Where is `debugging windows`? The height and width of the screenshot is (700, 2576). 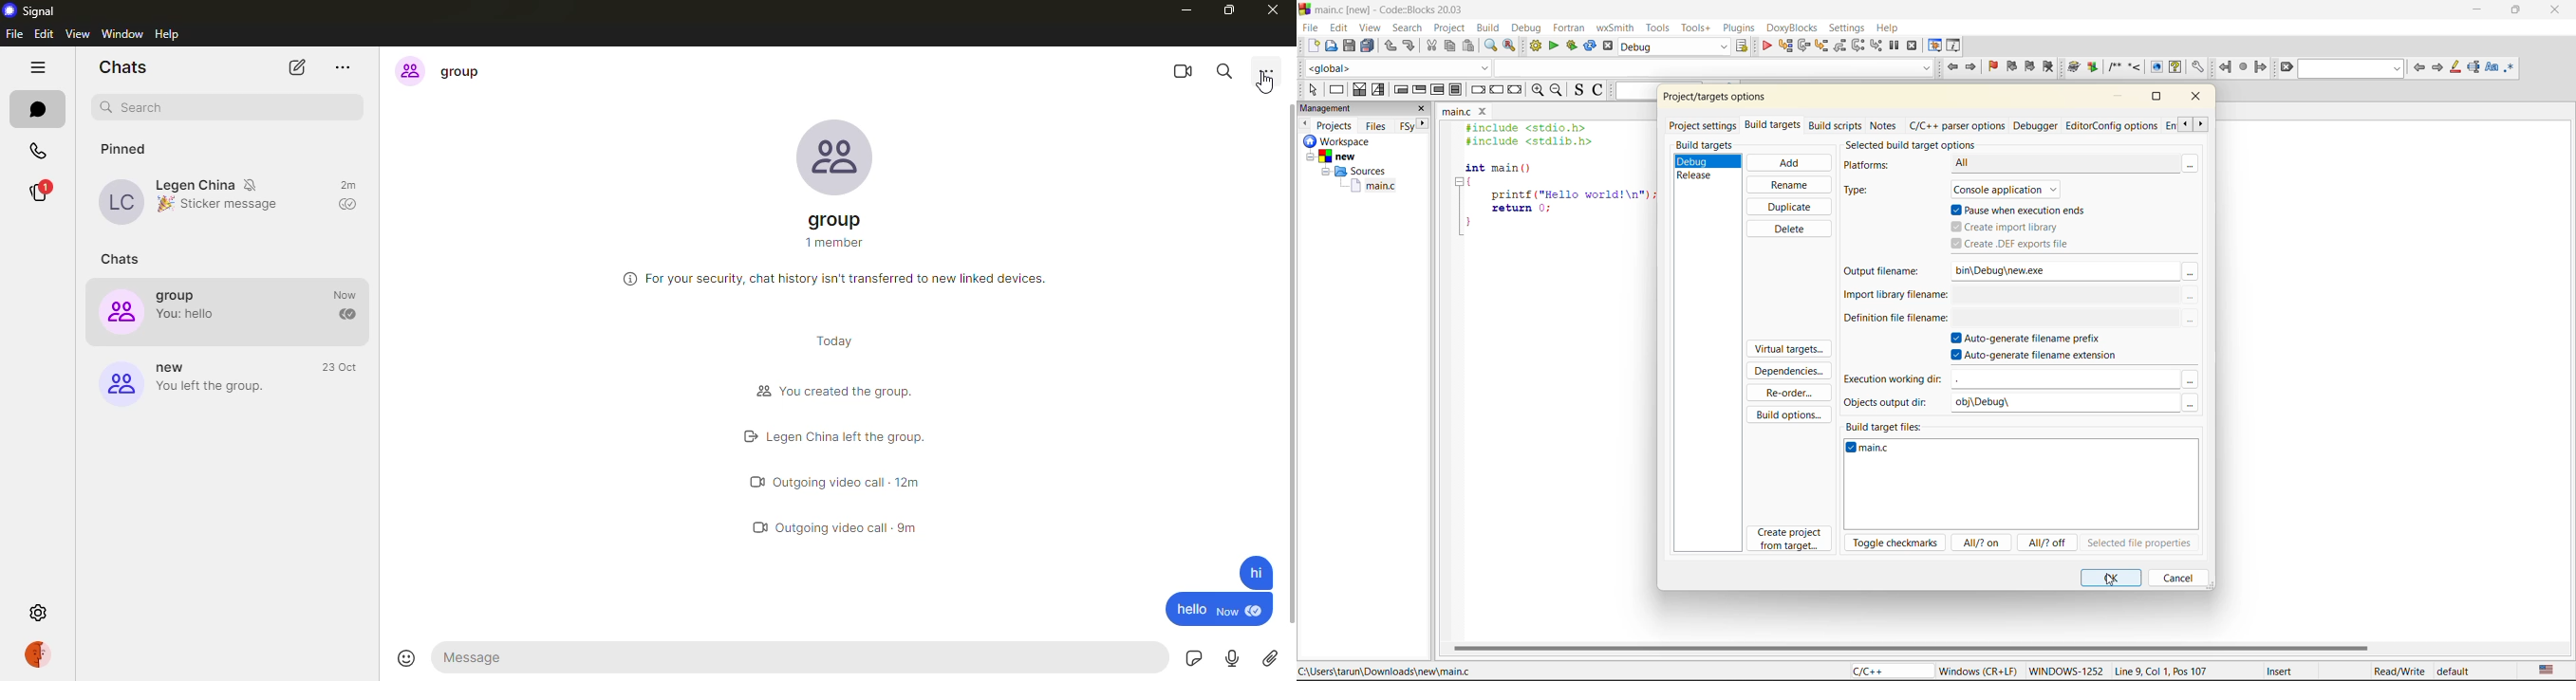
debugging windows is located at coordinates (1935, 46).